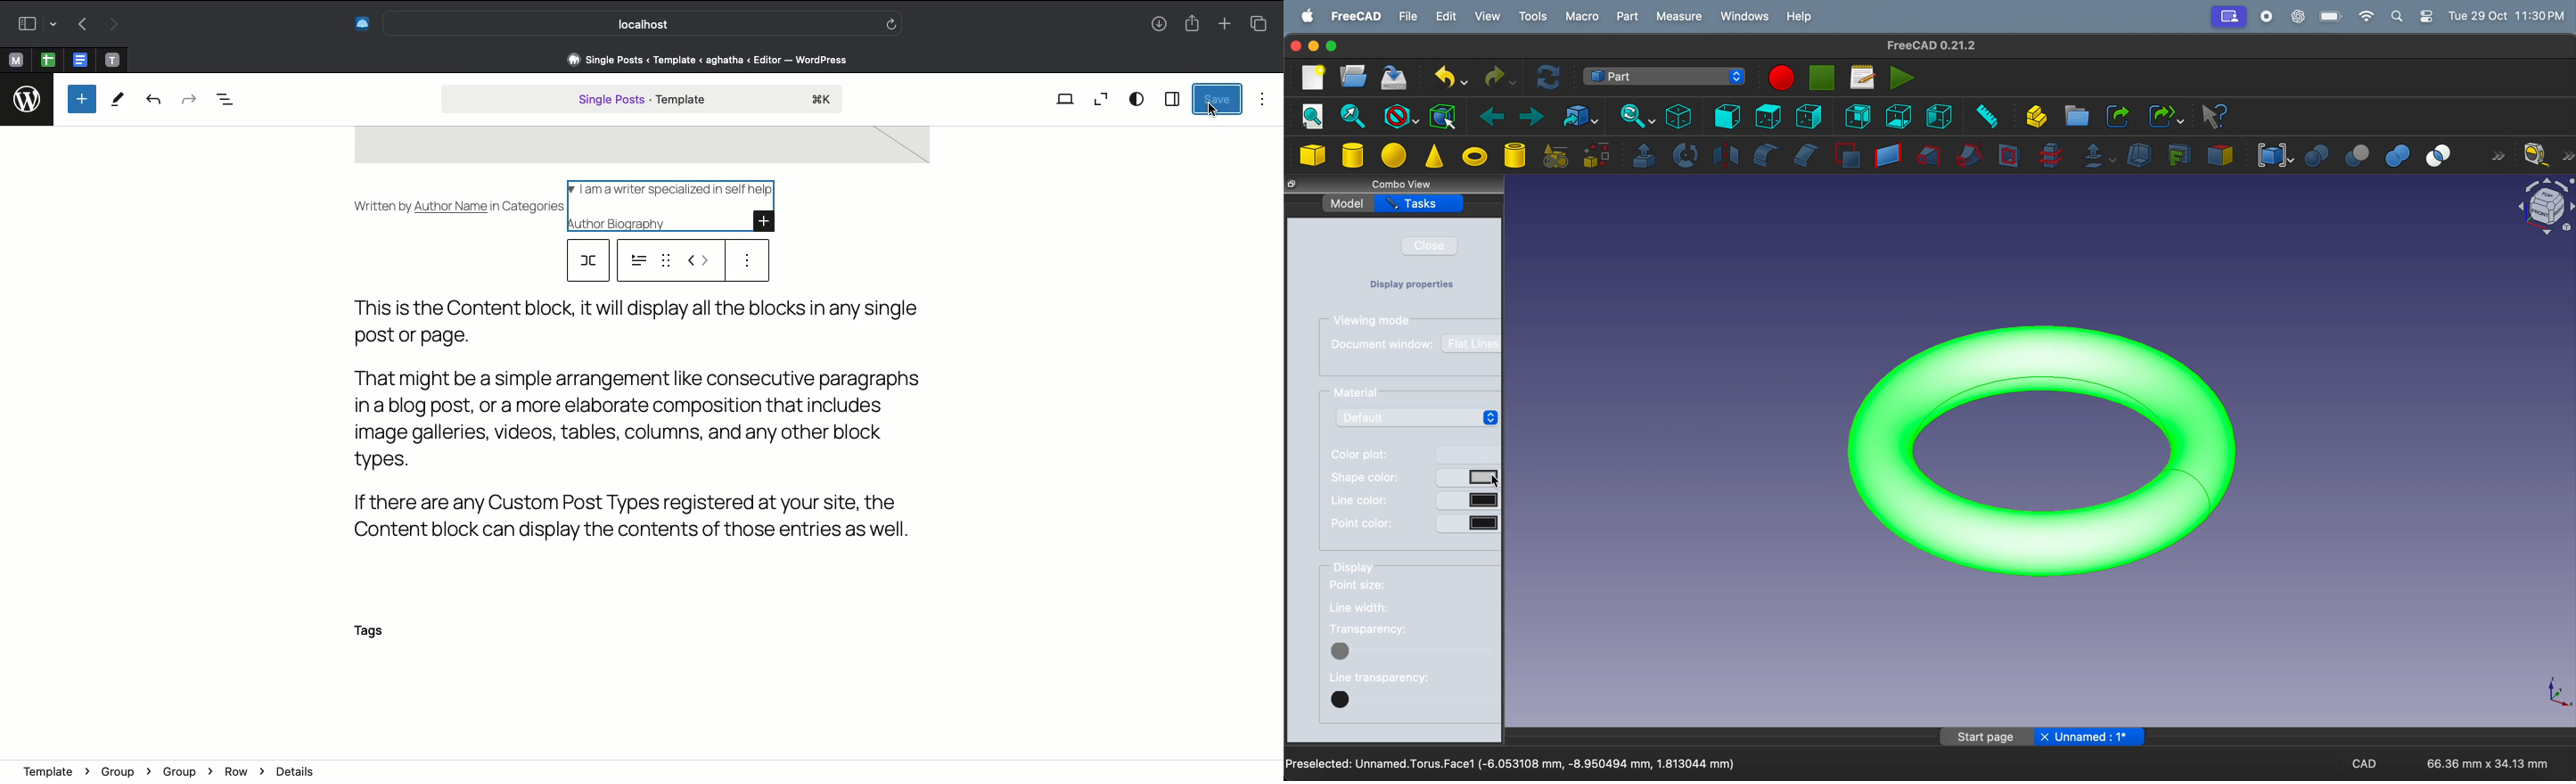  I want to click on Single post template, so click(642, 101).